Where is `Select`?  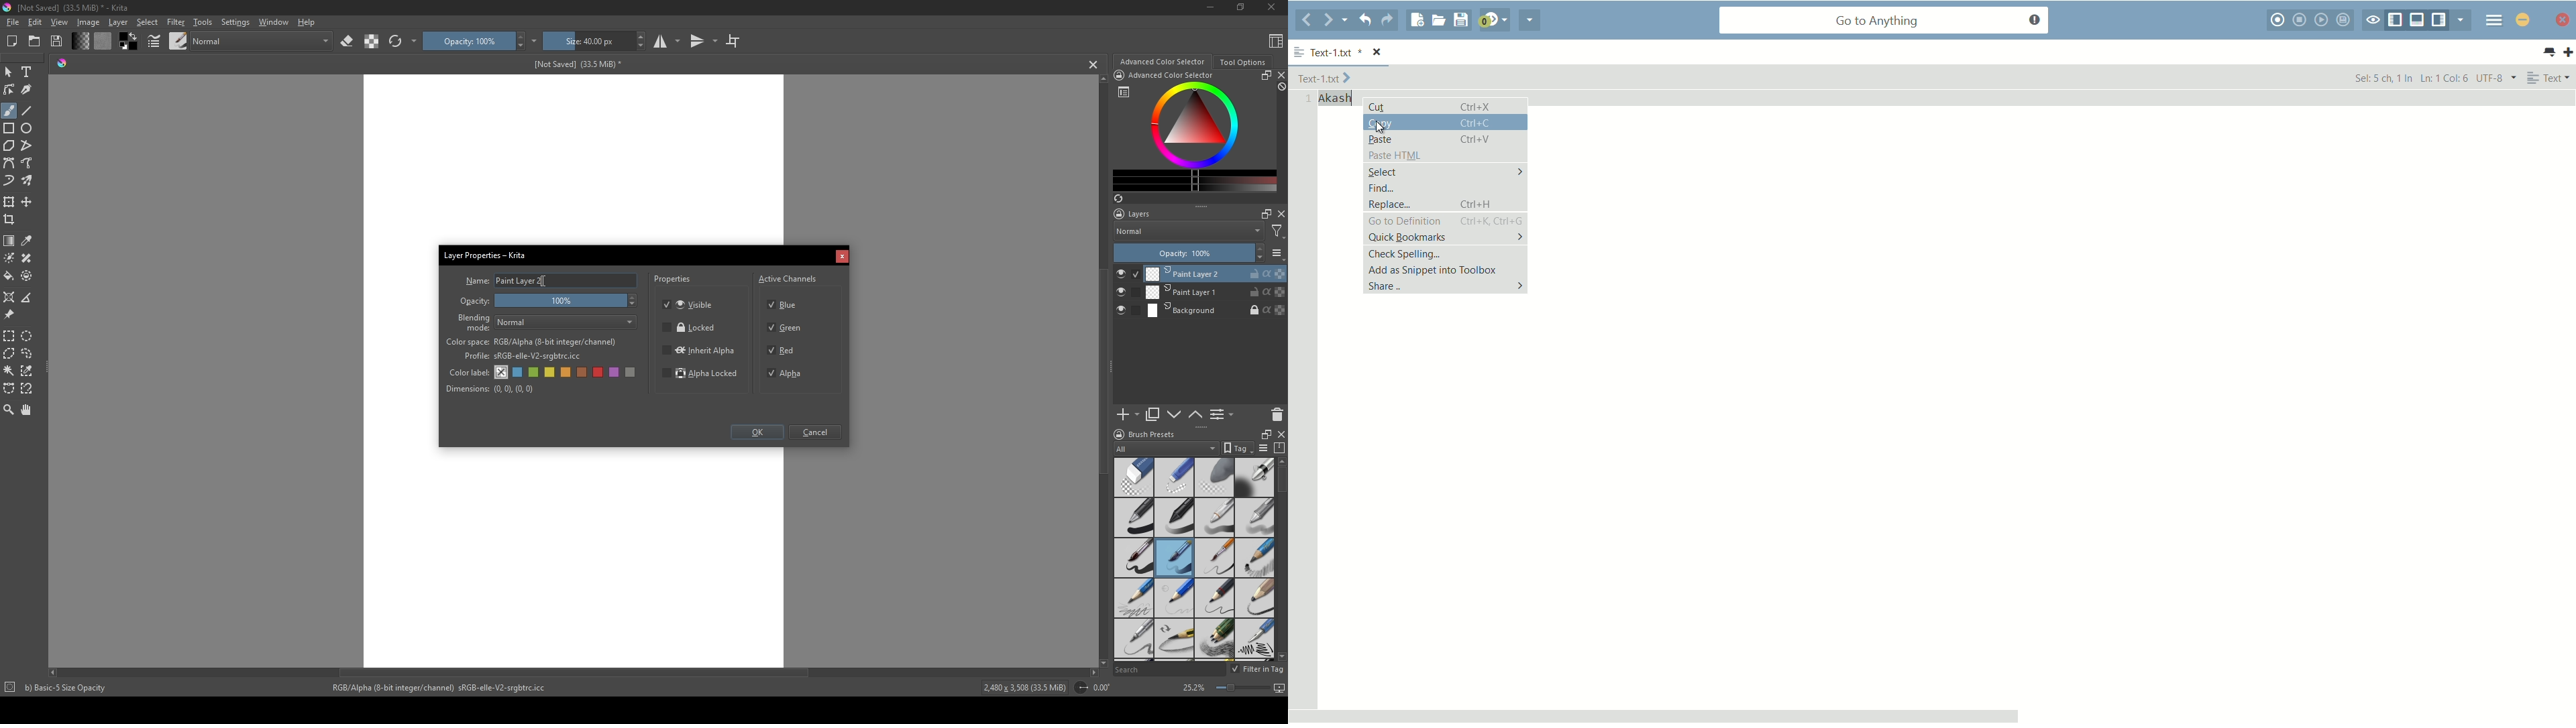 Select is located at coordinates (148, 22).